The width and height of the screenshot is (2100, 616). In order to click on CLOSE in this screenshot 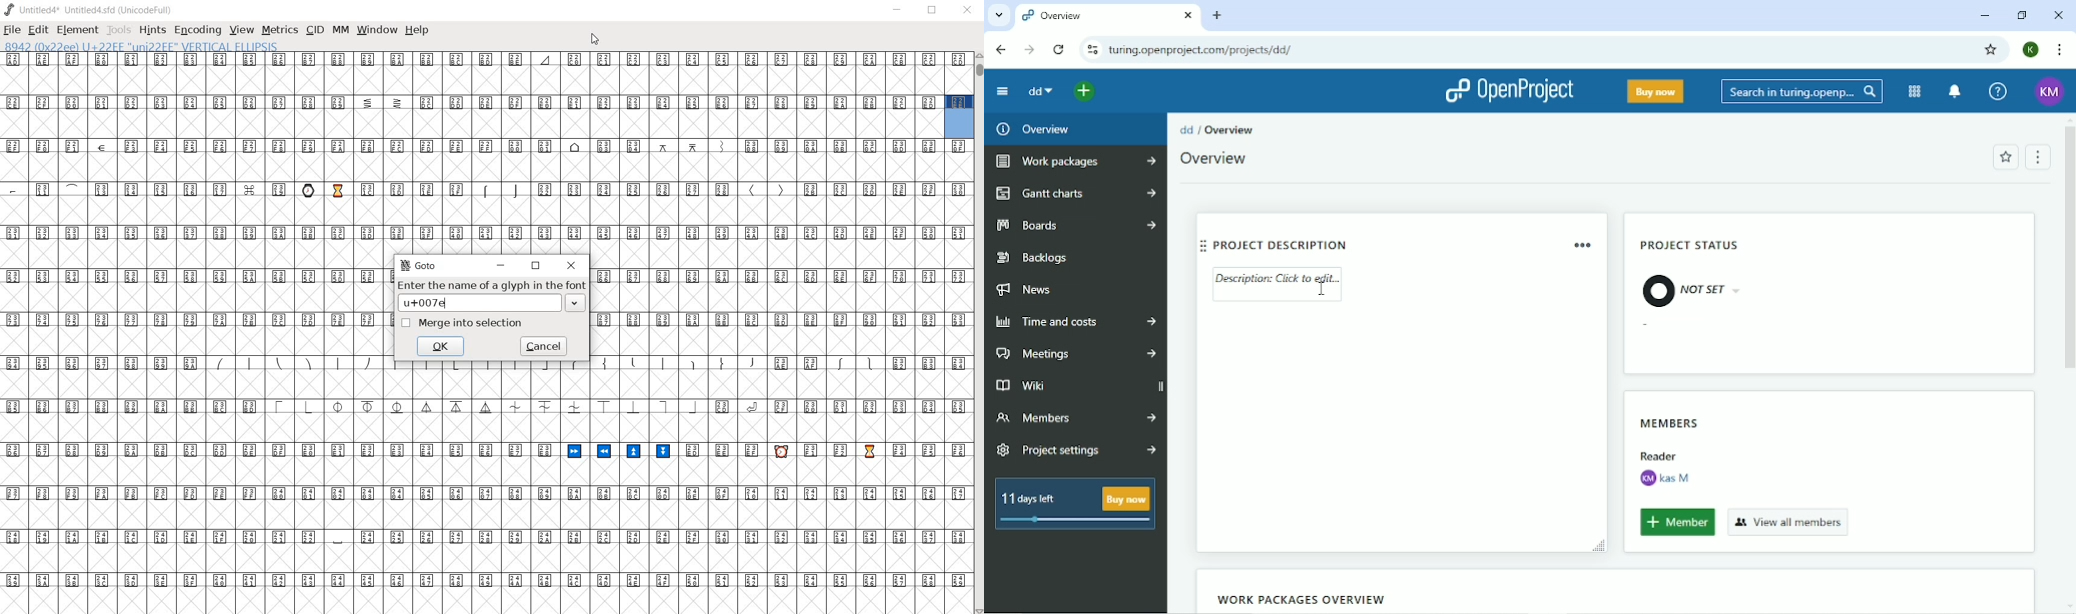, I will do `click(967, 10)`.